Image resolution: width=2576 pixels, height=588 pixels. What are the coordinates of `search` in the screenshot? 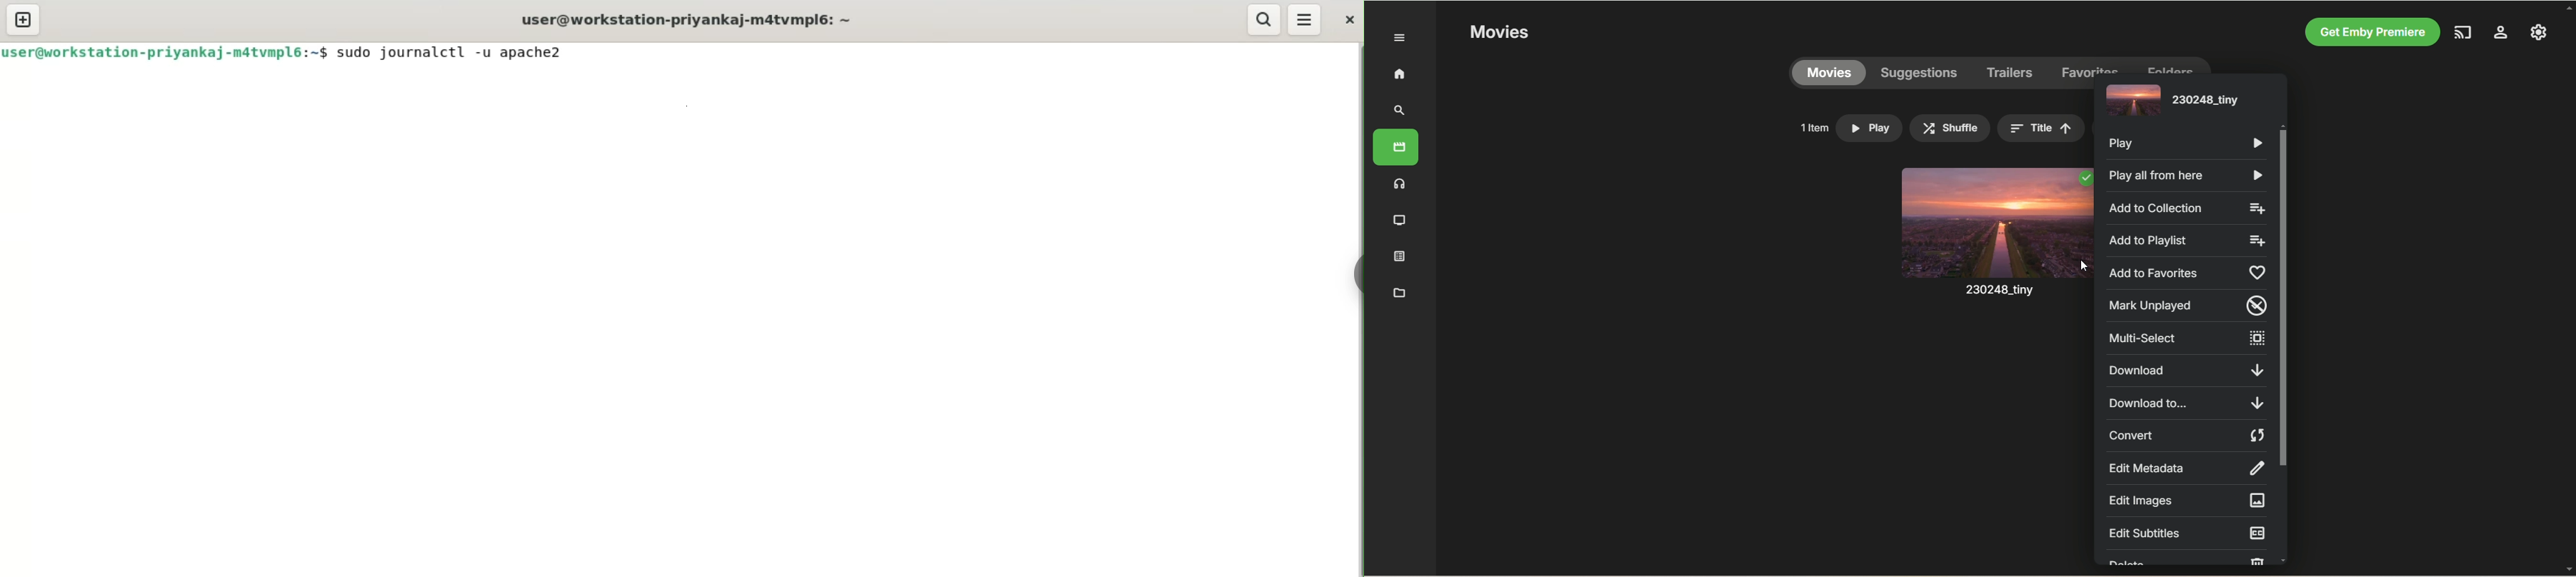 It's located at (1400, 110).